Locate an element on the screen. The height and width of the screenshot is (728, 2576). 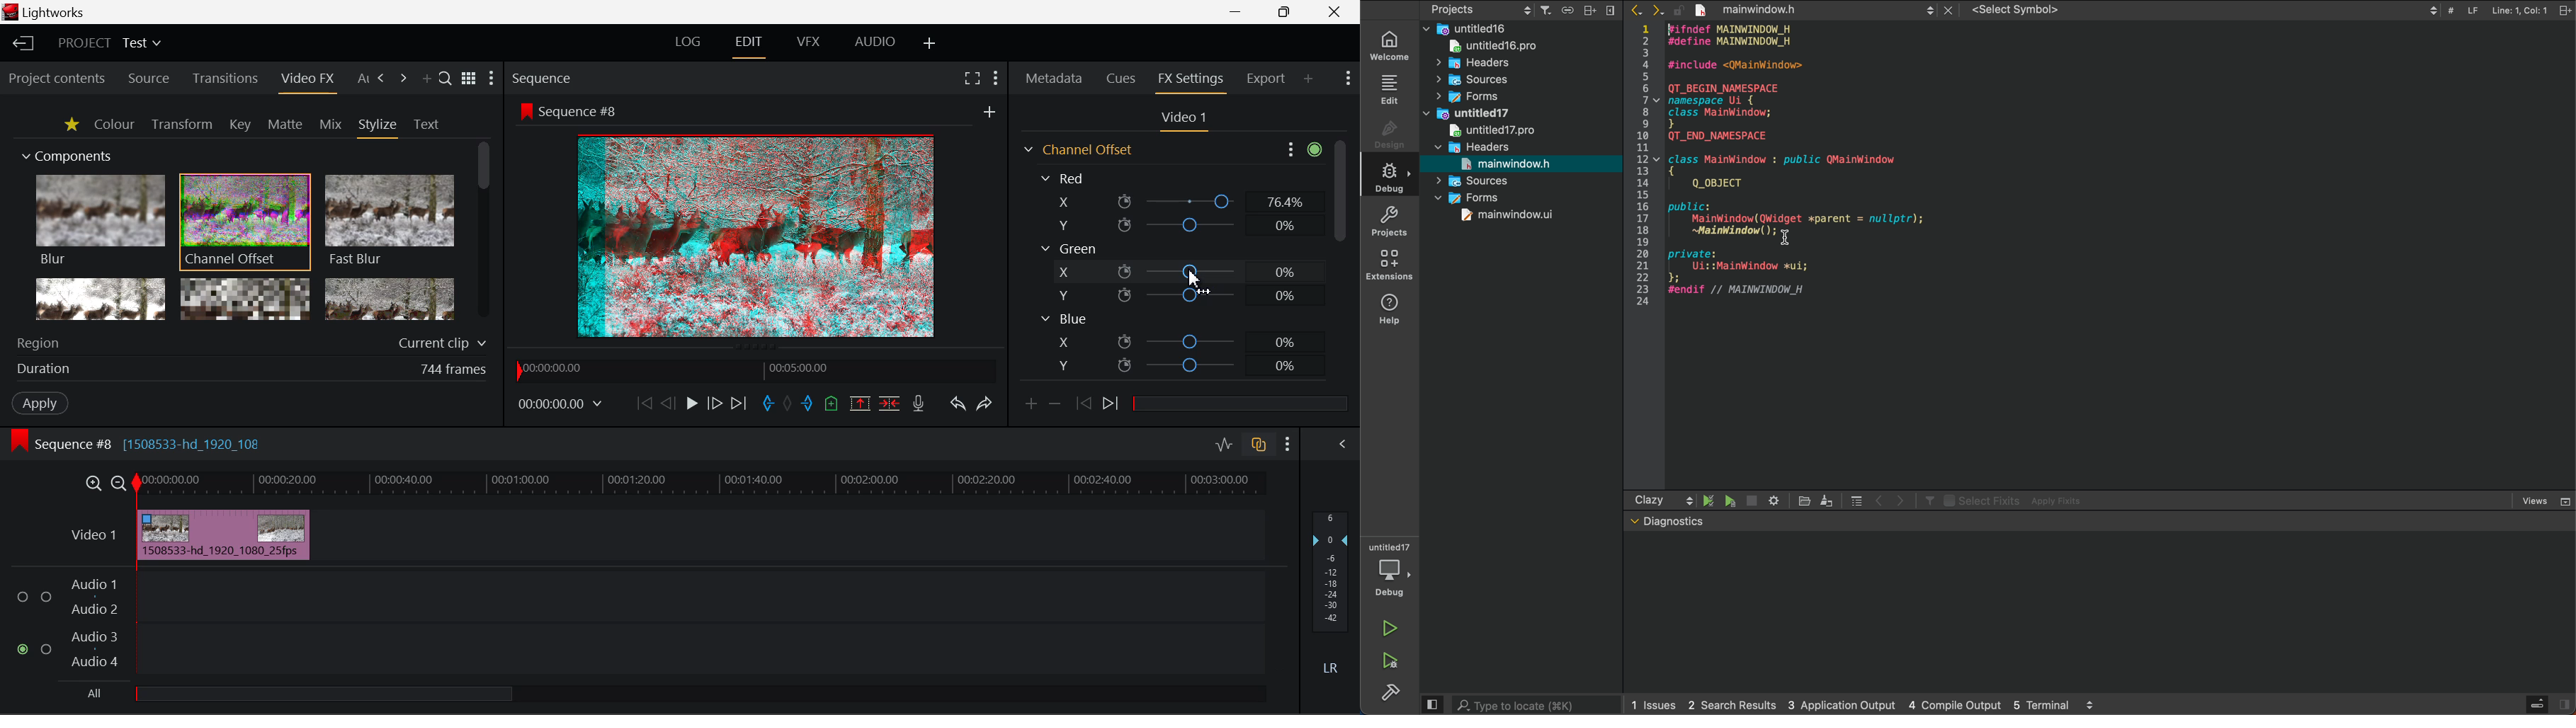
Redo is located at coordinates (985, 406).